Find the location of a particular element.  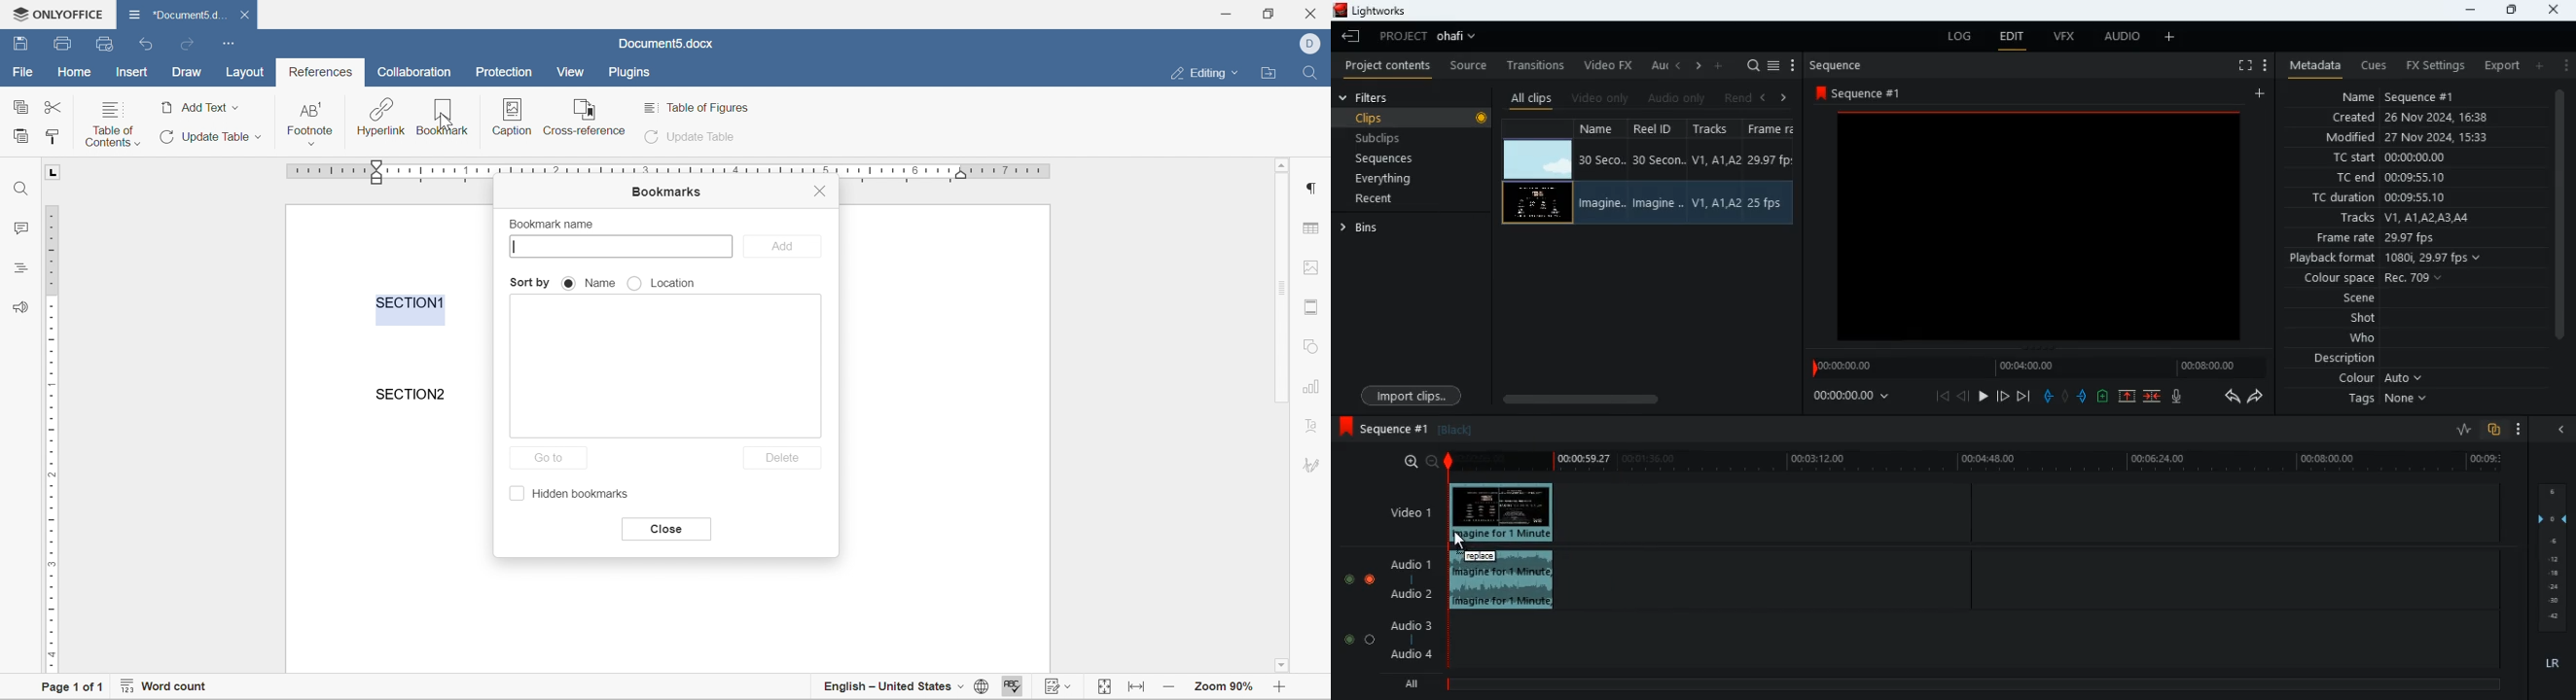

tracks is located at coordinates (2408, 218).